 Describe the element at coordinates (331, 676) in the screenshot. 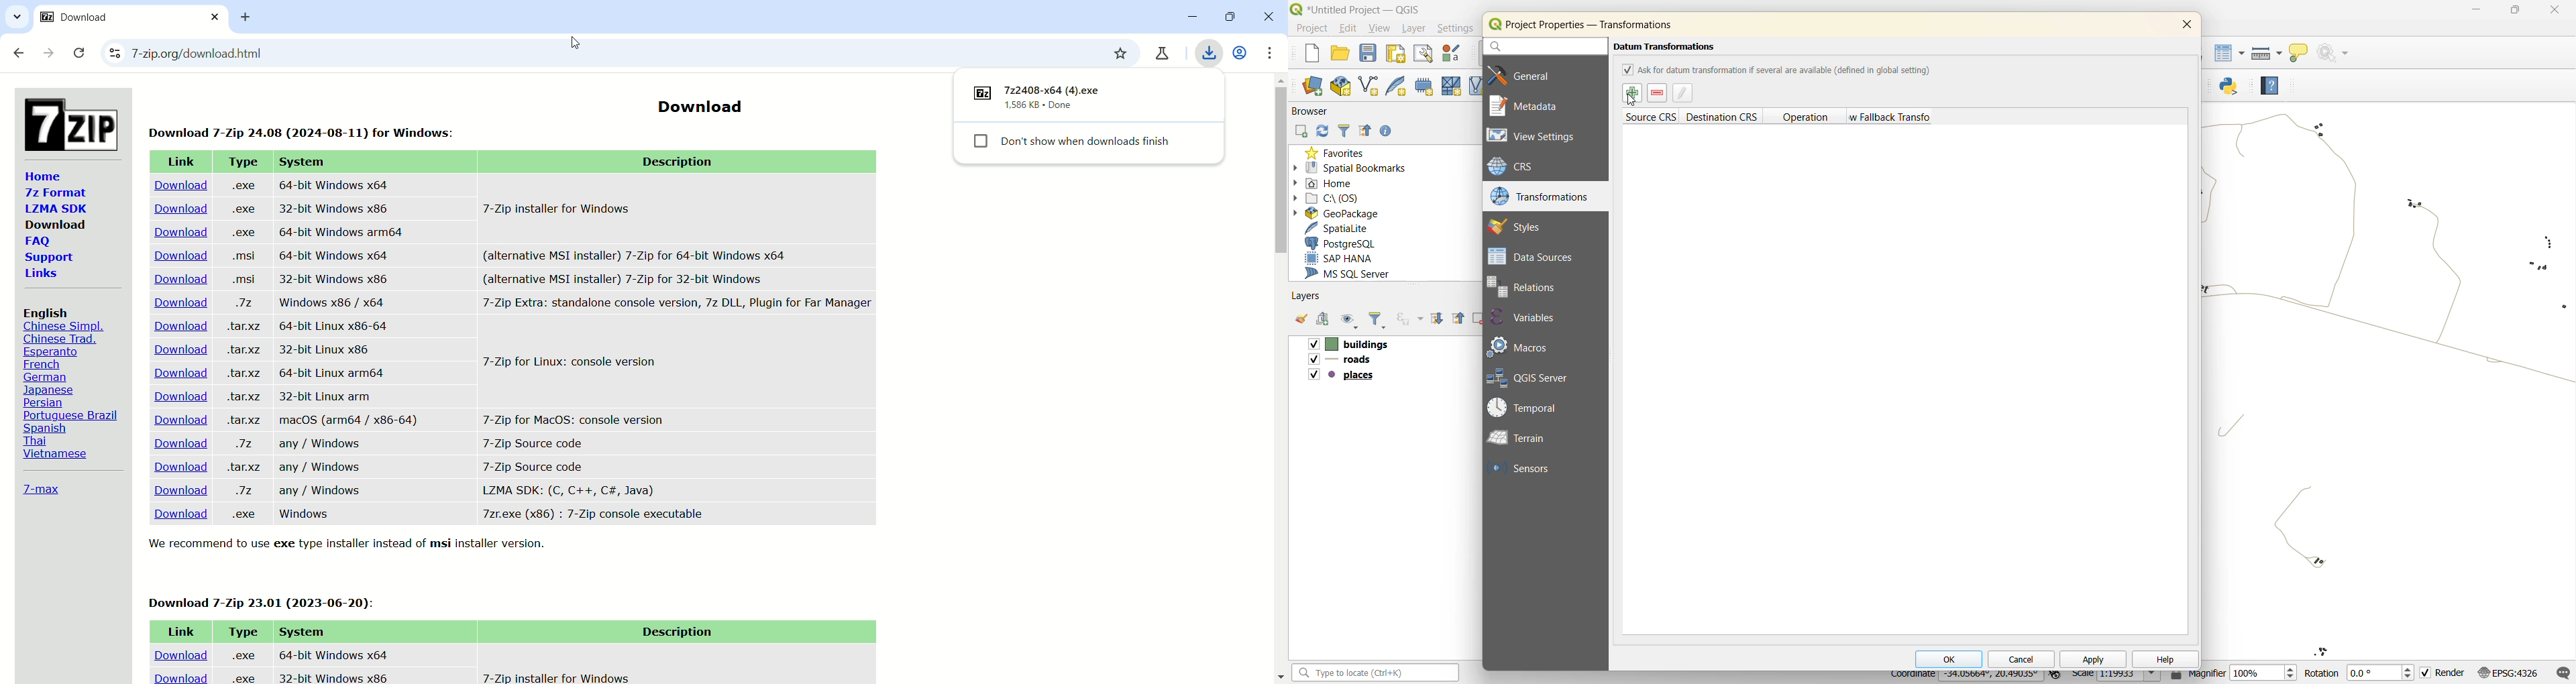

I see `32-bit Windows x86` at that location.